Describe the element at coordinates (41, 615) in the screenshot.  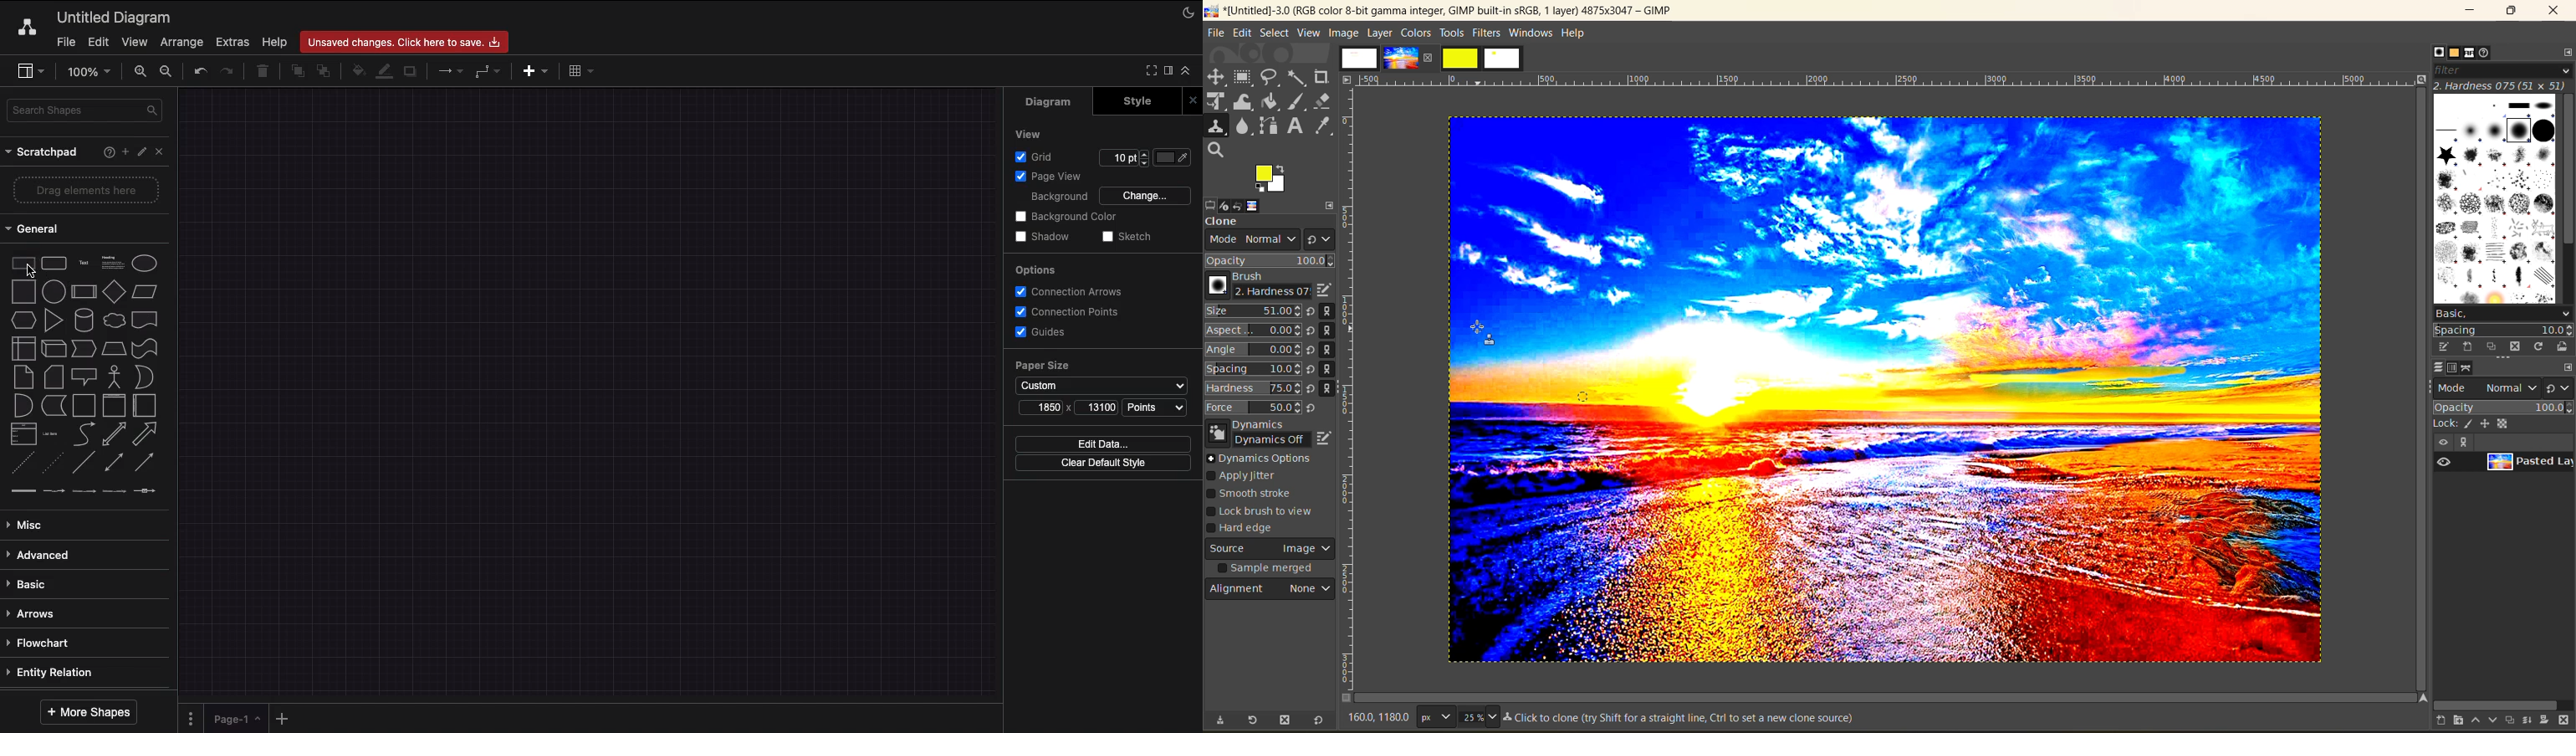
I see `Arrows` at that location.